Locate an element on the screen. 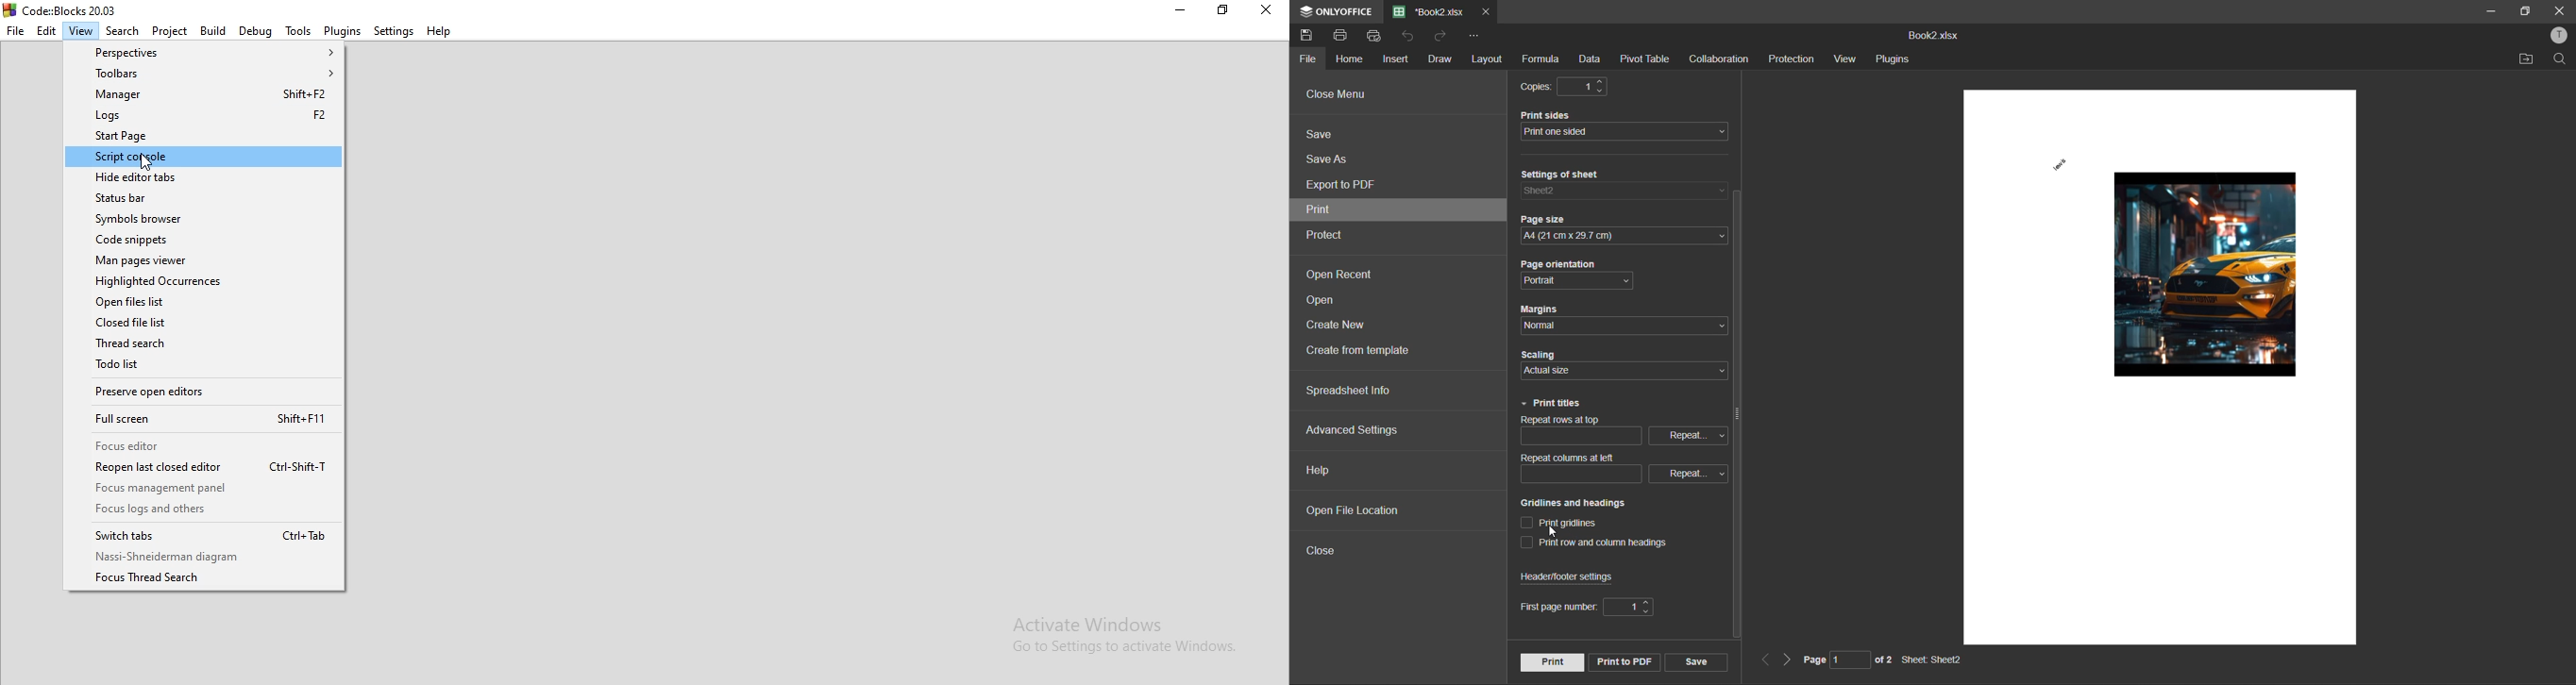 This screenshot has width=2576, height=700. Open files list is located at coordinates (205, 303).